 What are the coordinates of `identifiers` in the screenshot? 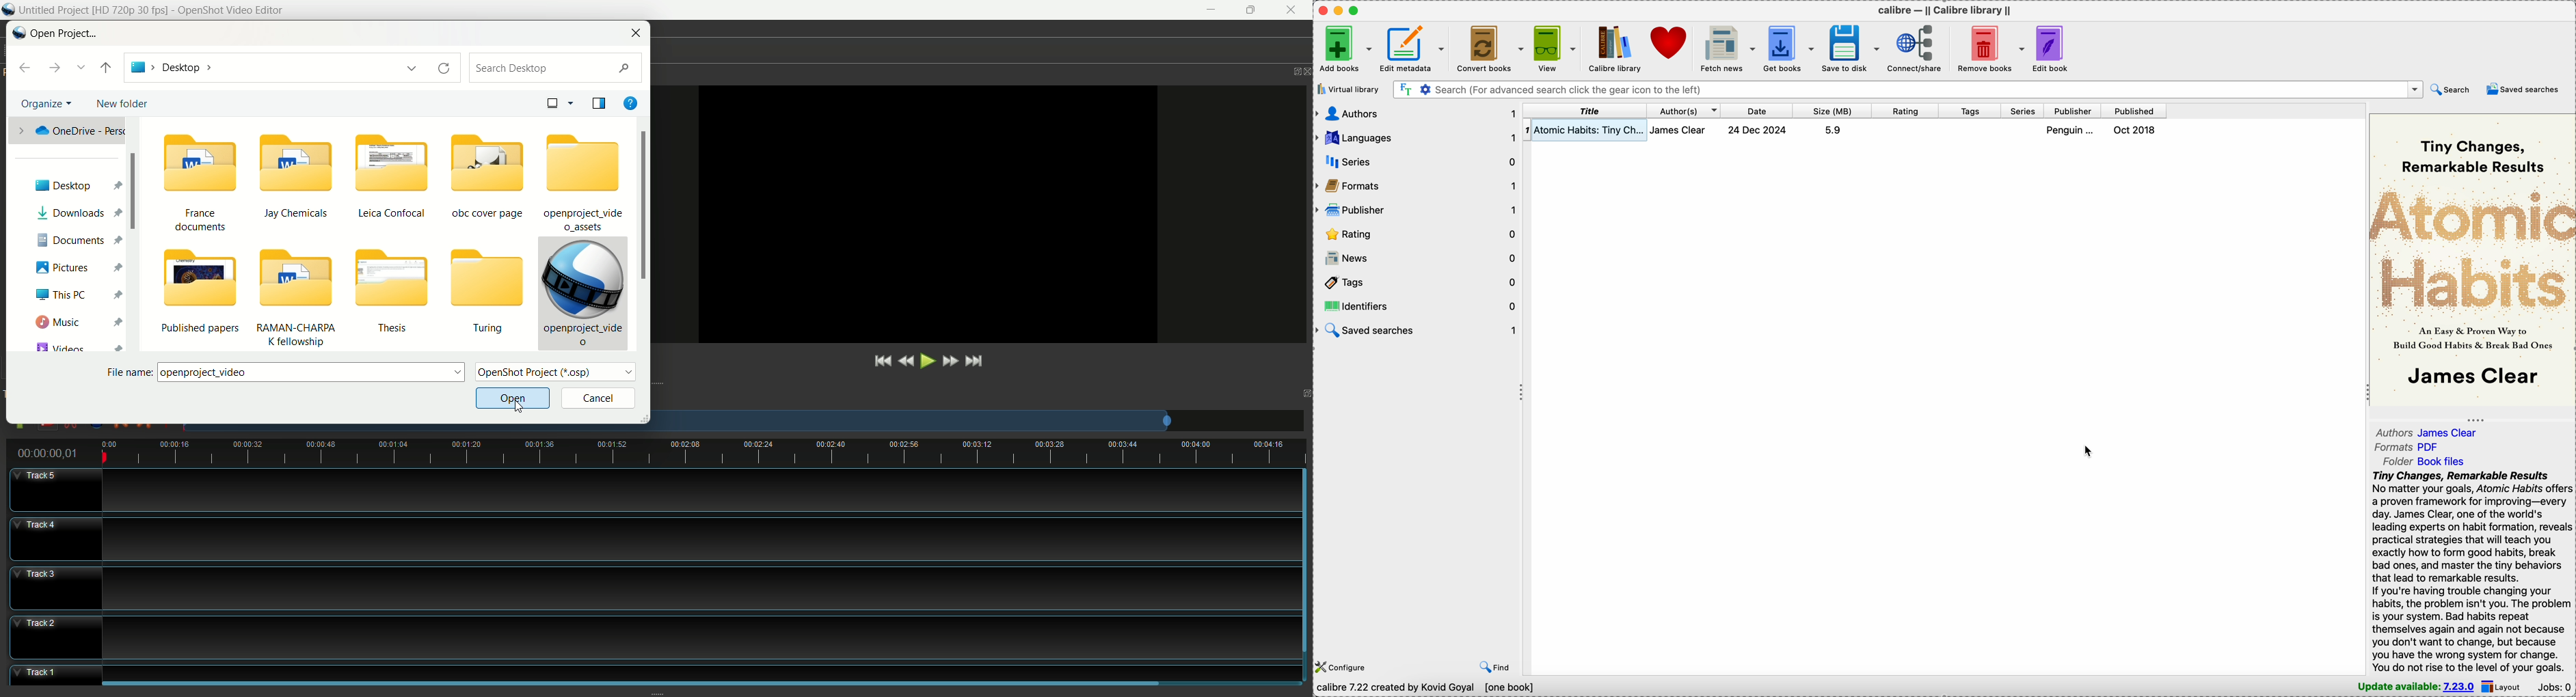 It's located at (1418, 306).